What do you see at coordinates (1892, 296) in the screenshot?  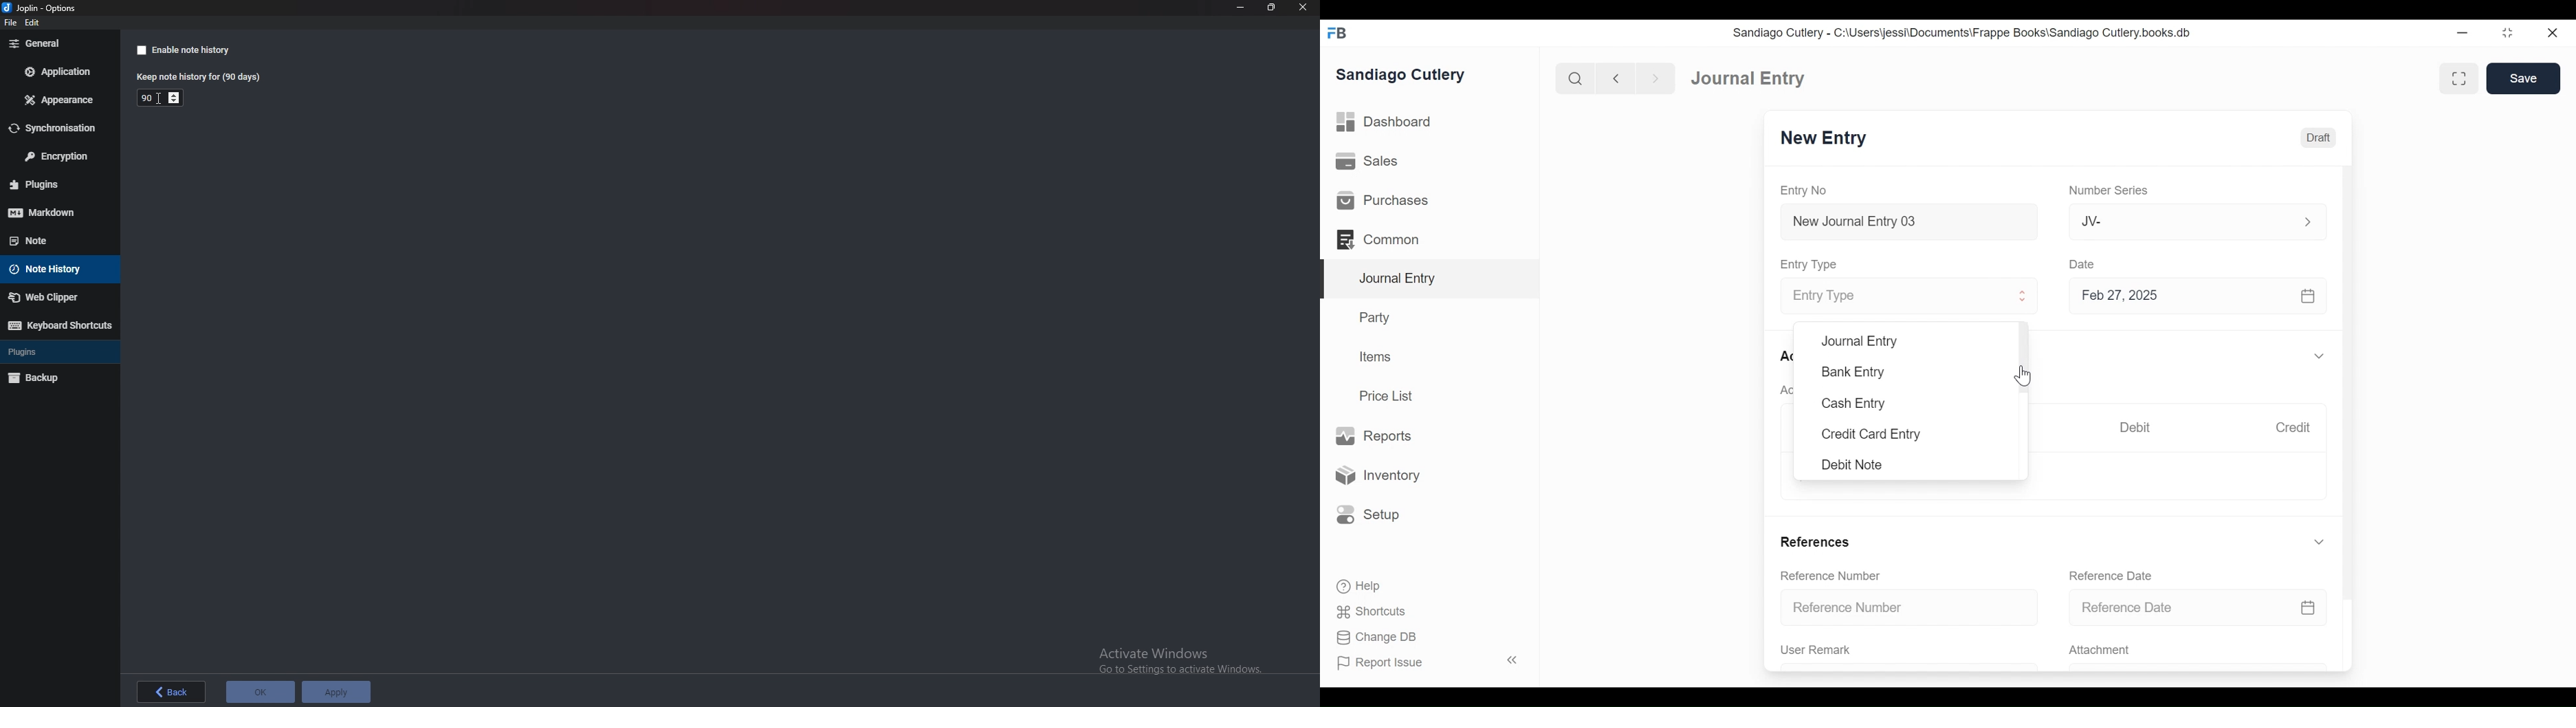 I see `Entry Type` at bounding box center [1892, 296].